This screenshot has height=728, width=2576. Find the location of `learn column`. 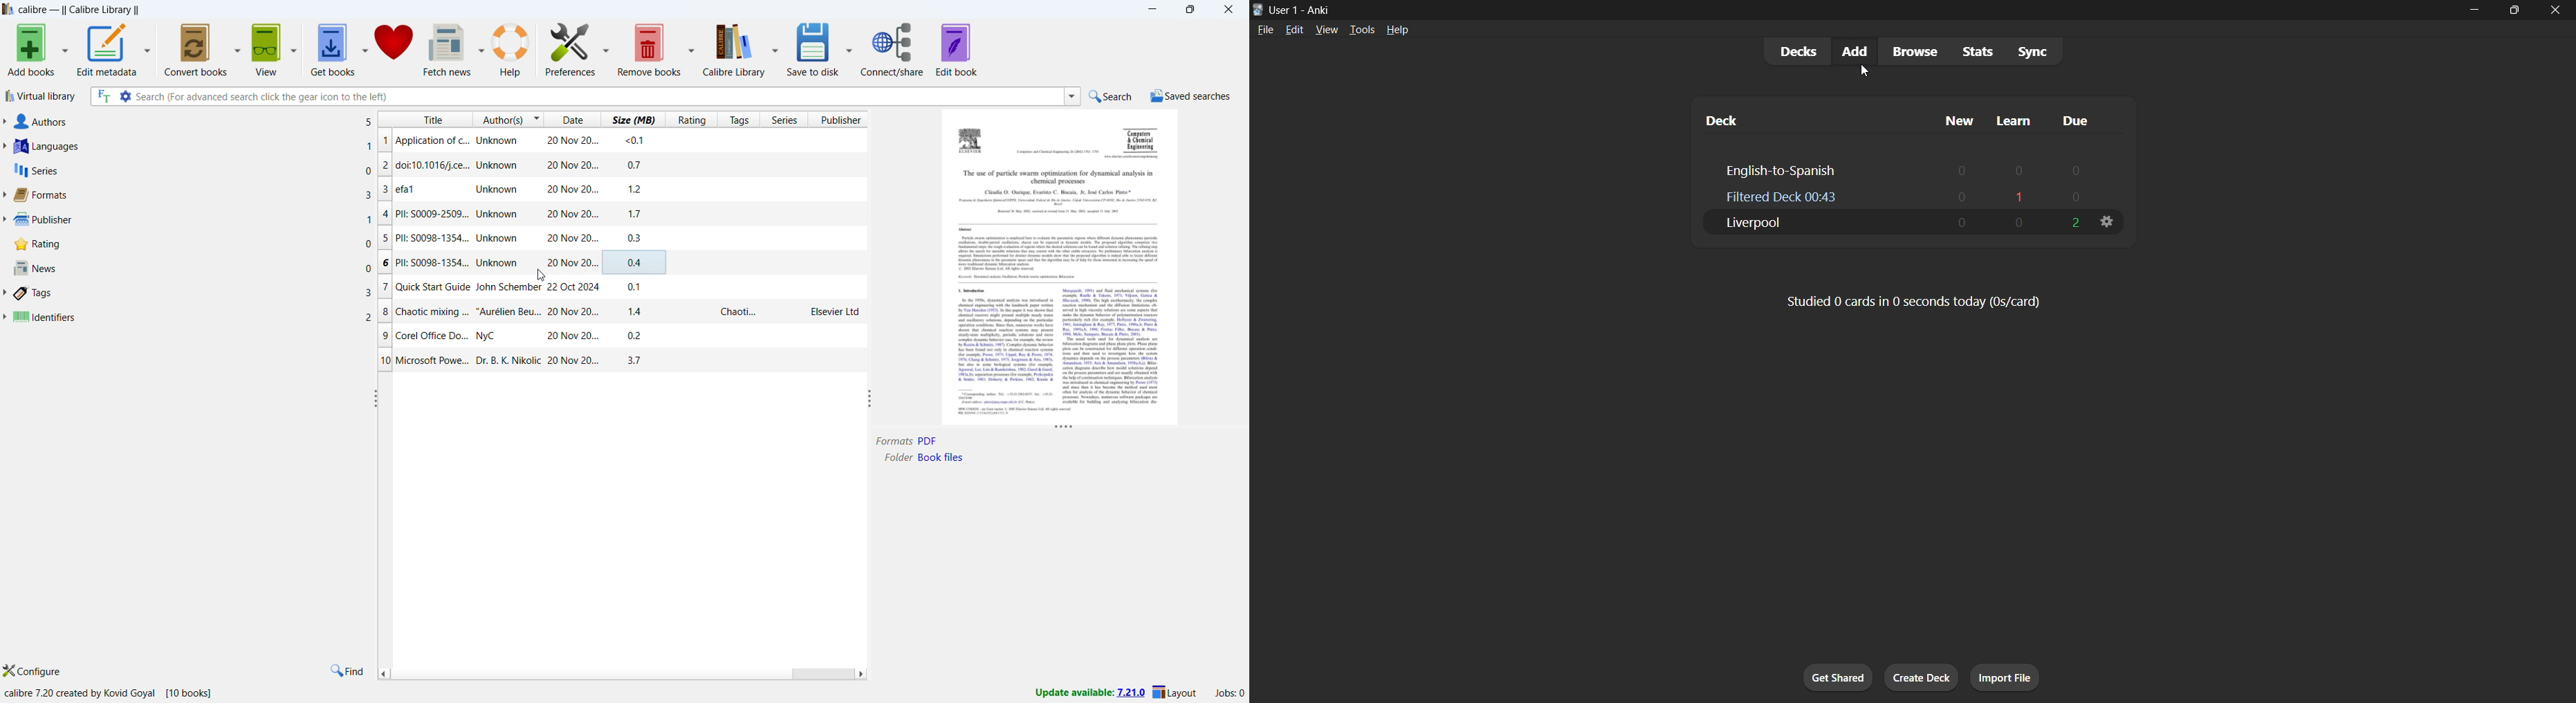

learn column is located at coordinates (2013, 117).